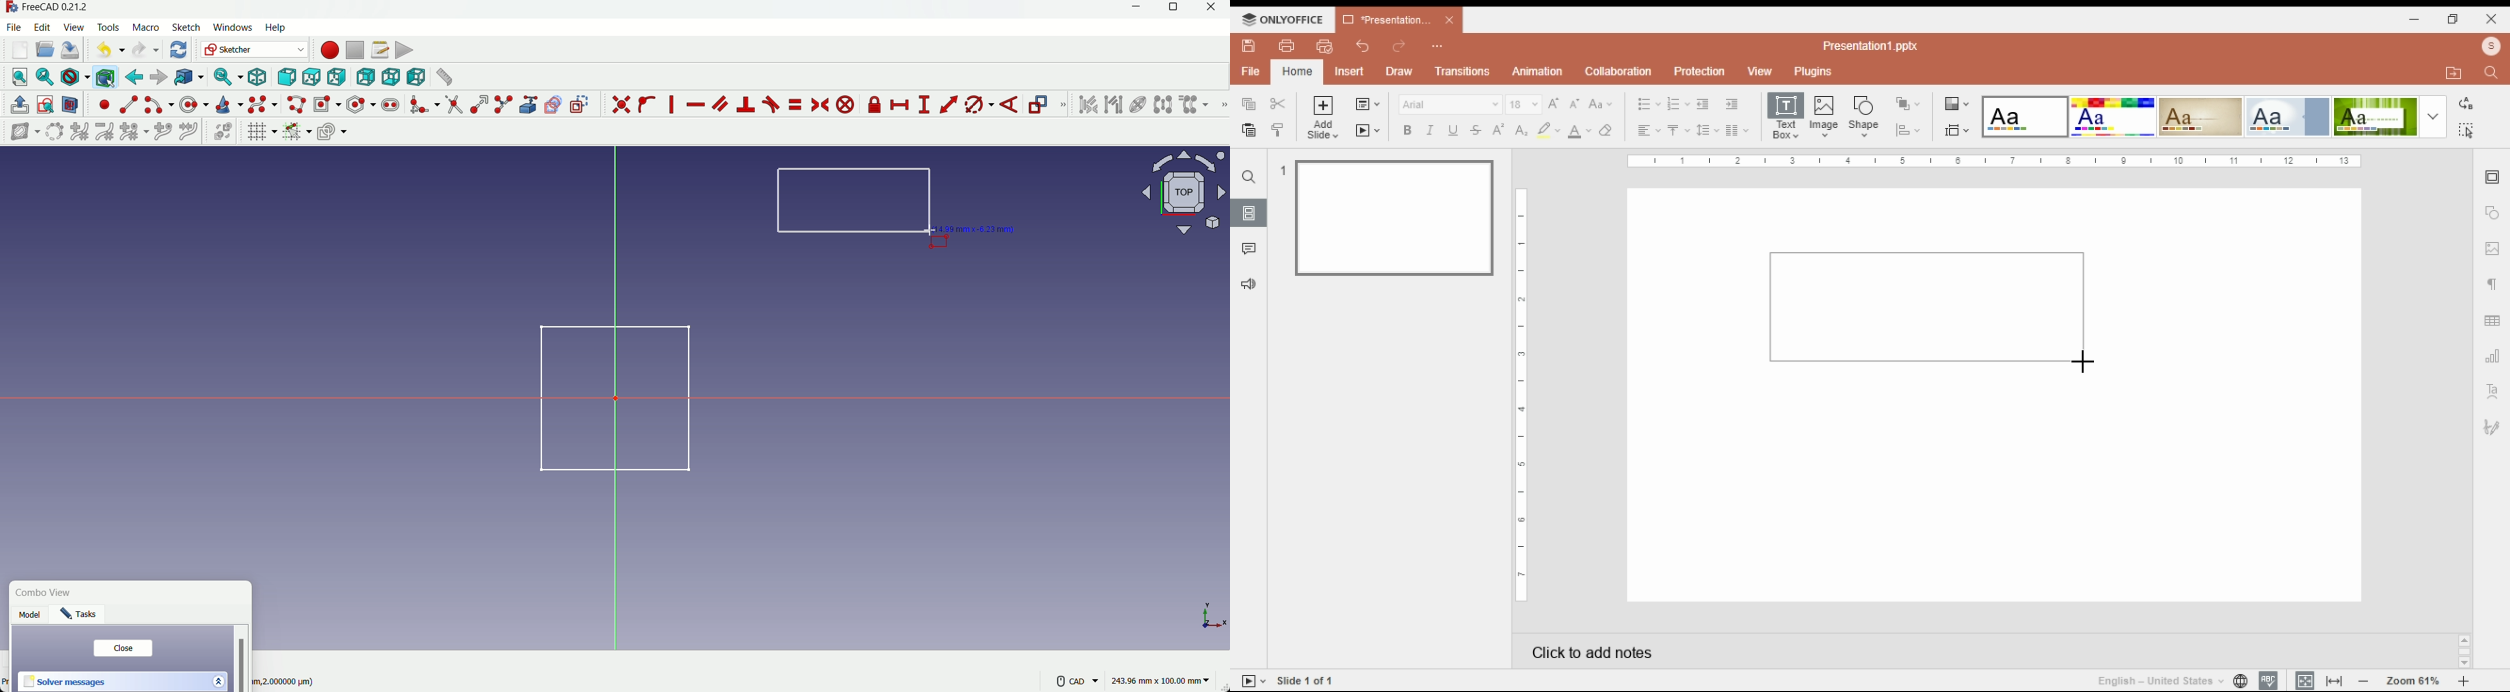 The height and width of the screenshot is (700, 2520). What do you see at coordinates (19, 76) in the screenshot?
I see `select all` at bounding box center [19, 76].